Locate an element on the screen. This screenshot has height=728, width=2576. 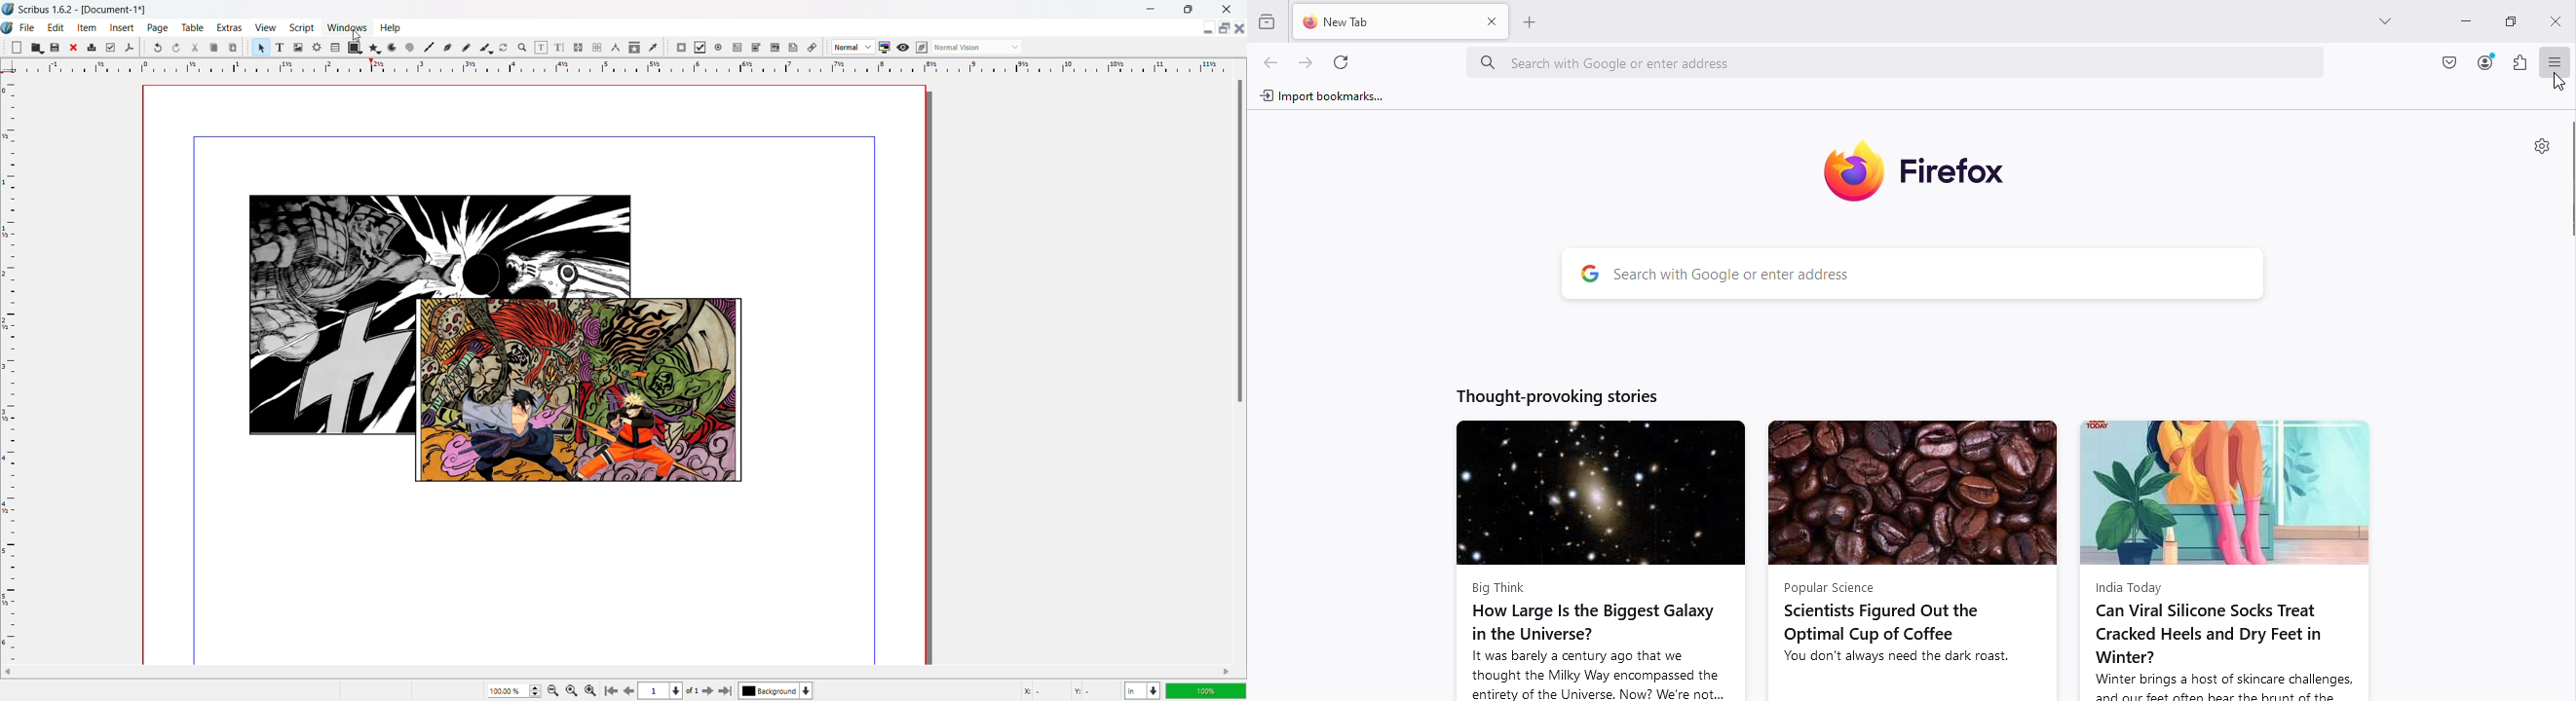
Minimize is located at coordinates (2463, 20).